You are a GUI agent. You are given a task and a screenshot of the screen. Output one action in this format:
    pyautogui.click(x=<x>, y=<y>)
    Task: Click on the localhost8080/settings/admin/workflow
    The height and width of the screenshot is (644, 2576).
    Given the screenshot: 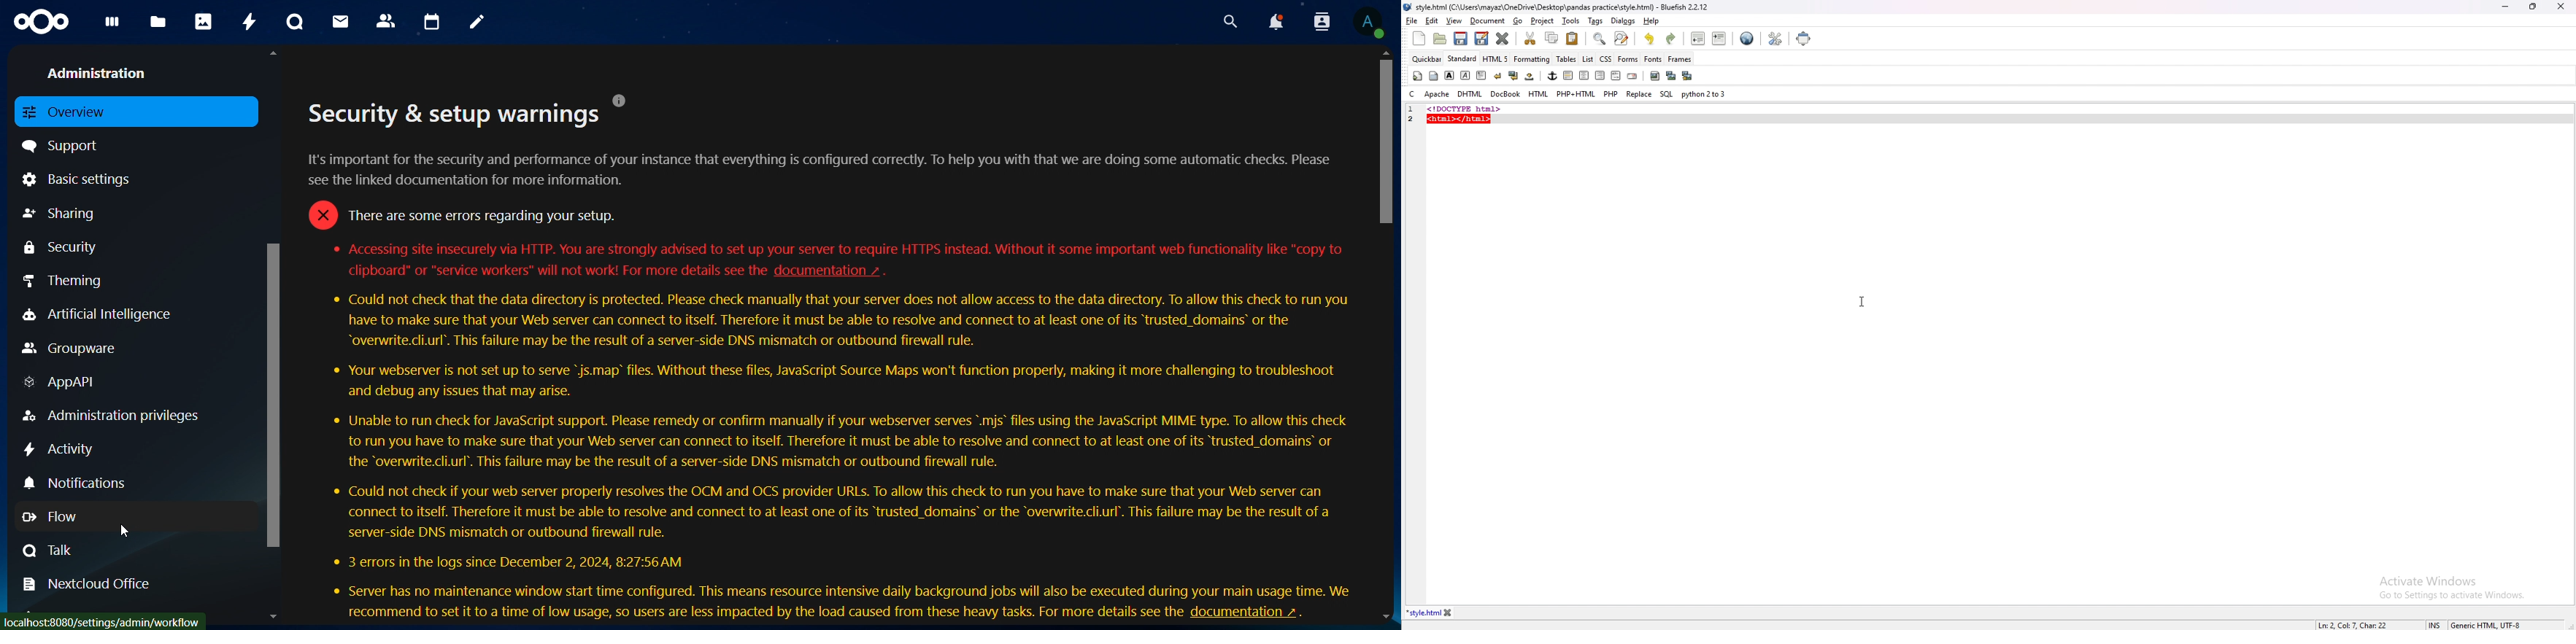 What is the action you would take?
    pyautogui.click(x=106, y=619)
    